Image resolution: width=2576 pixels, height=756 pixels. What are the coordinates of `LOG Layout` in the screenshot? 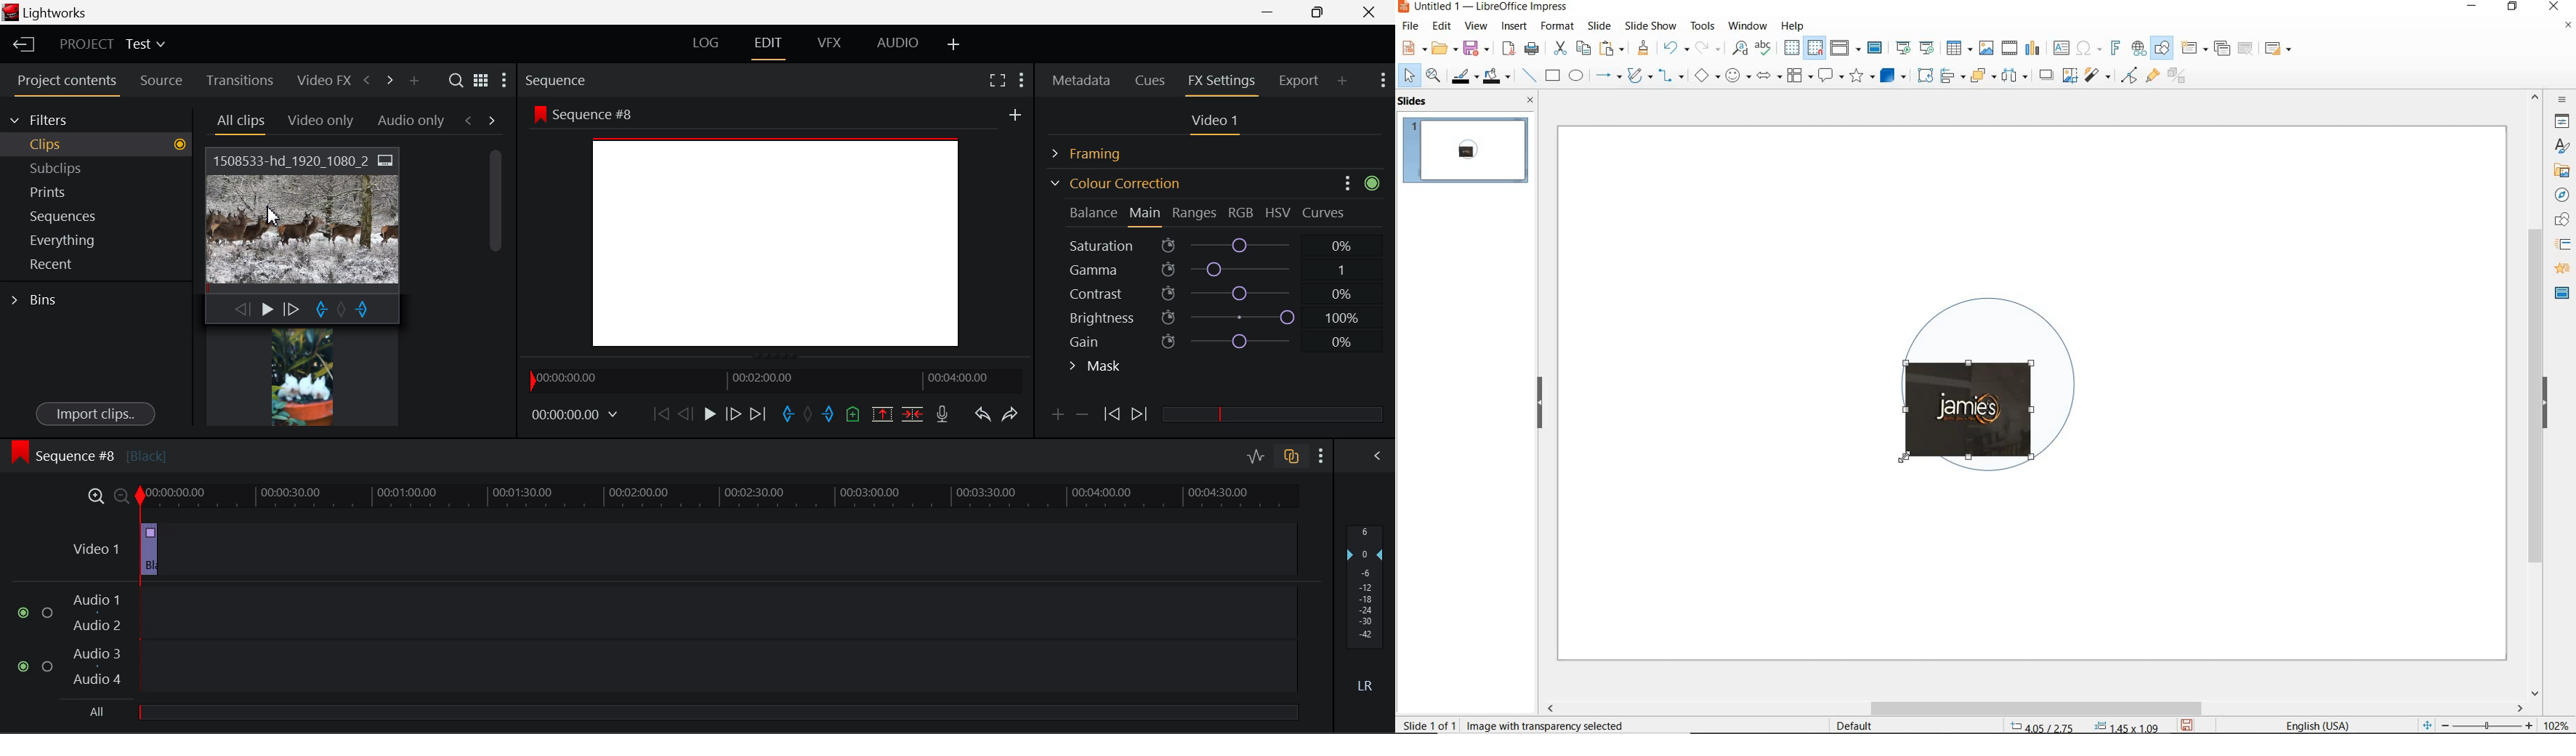 It's located at (705, 42).